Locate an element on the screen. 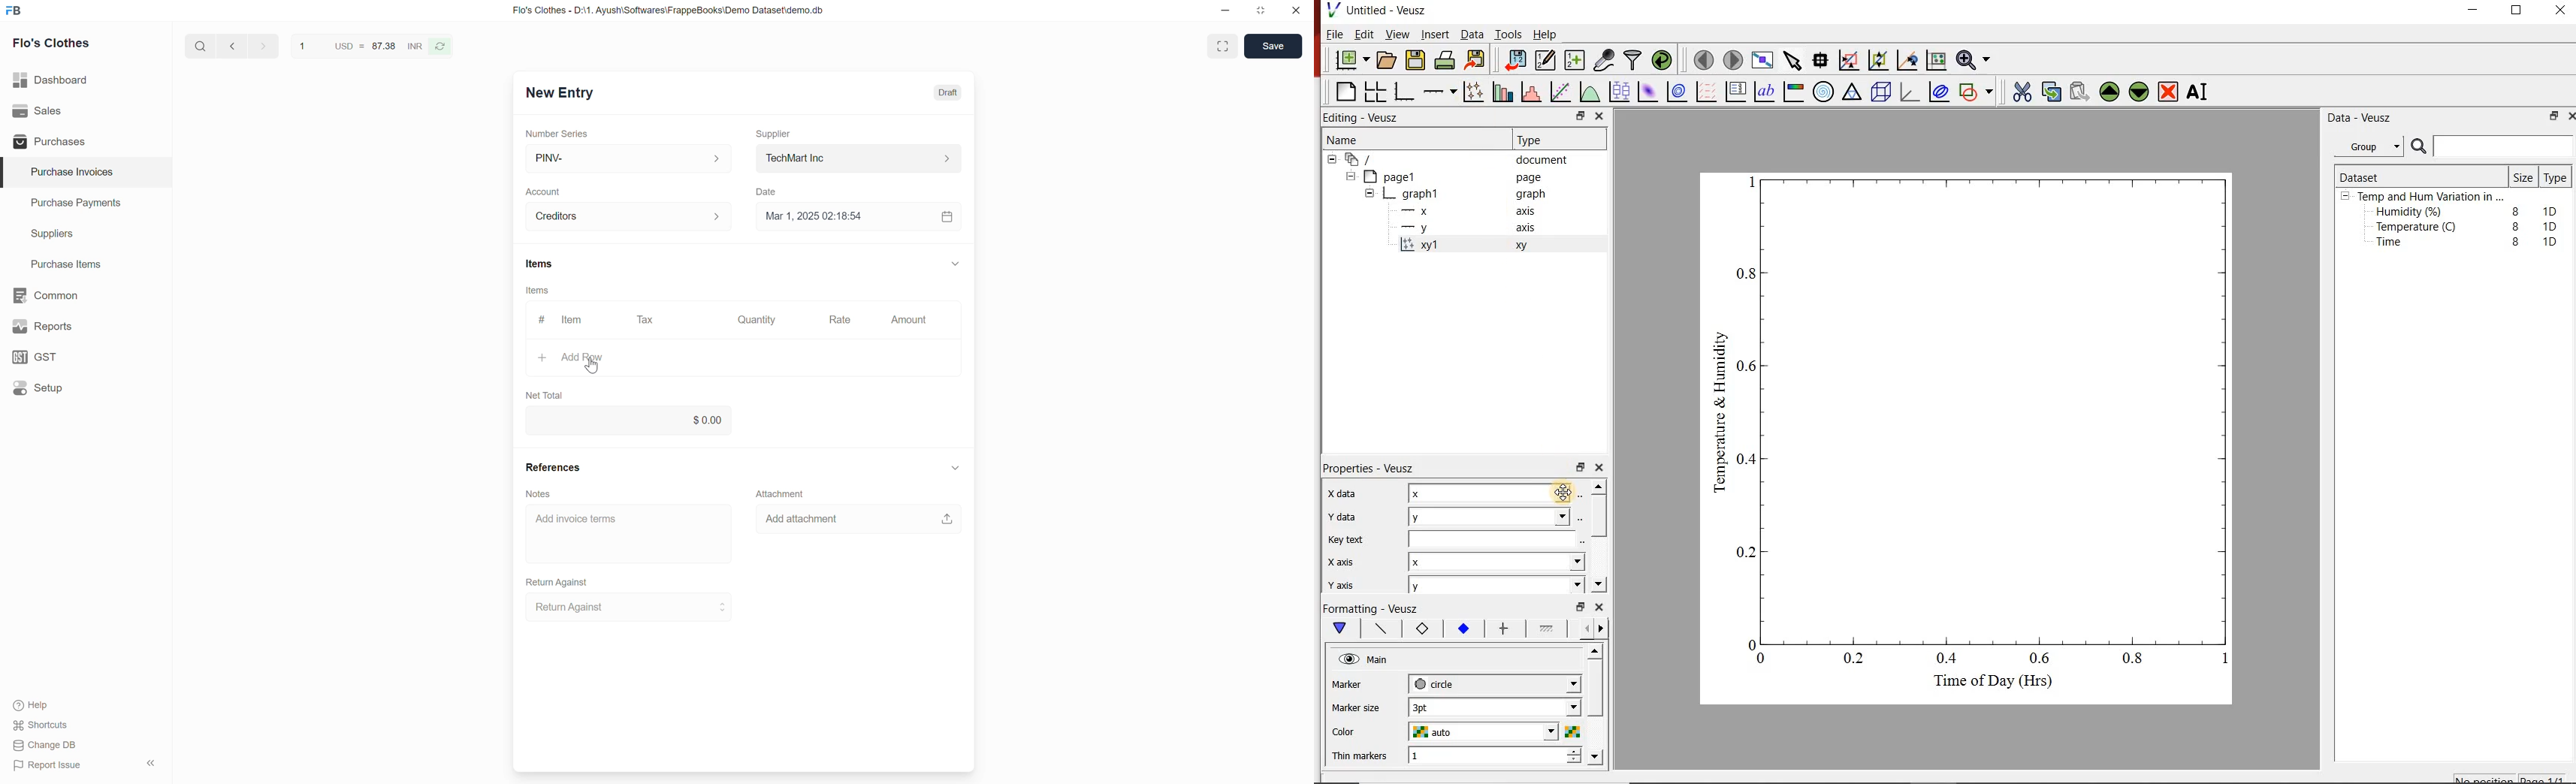 This screenshot has width=2576, height=784. next is located at coordinates (265, 46).